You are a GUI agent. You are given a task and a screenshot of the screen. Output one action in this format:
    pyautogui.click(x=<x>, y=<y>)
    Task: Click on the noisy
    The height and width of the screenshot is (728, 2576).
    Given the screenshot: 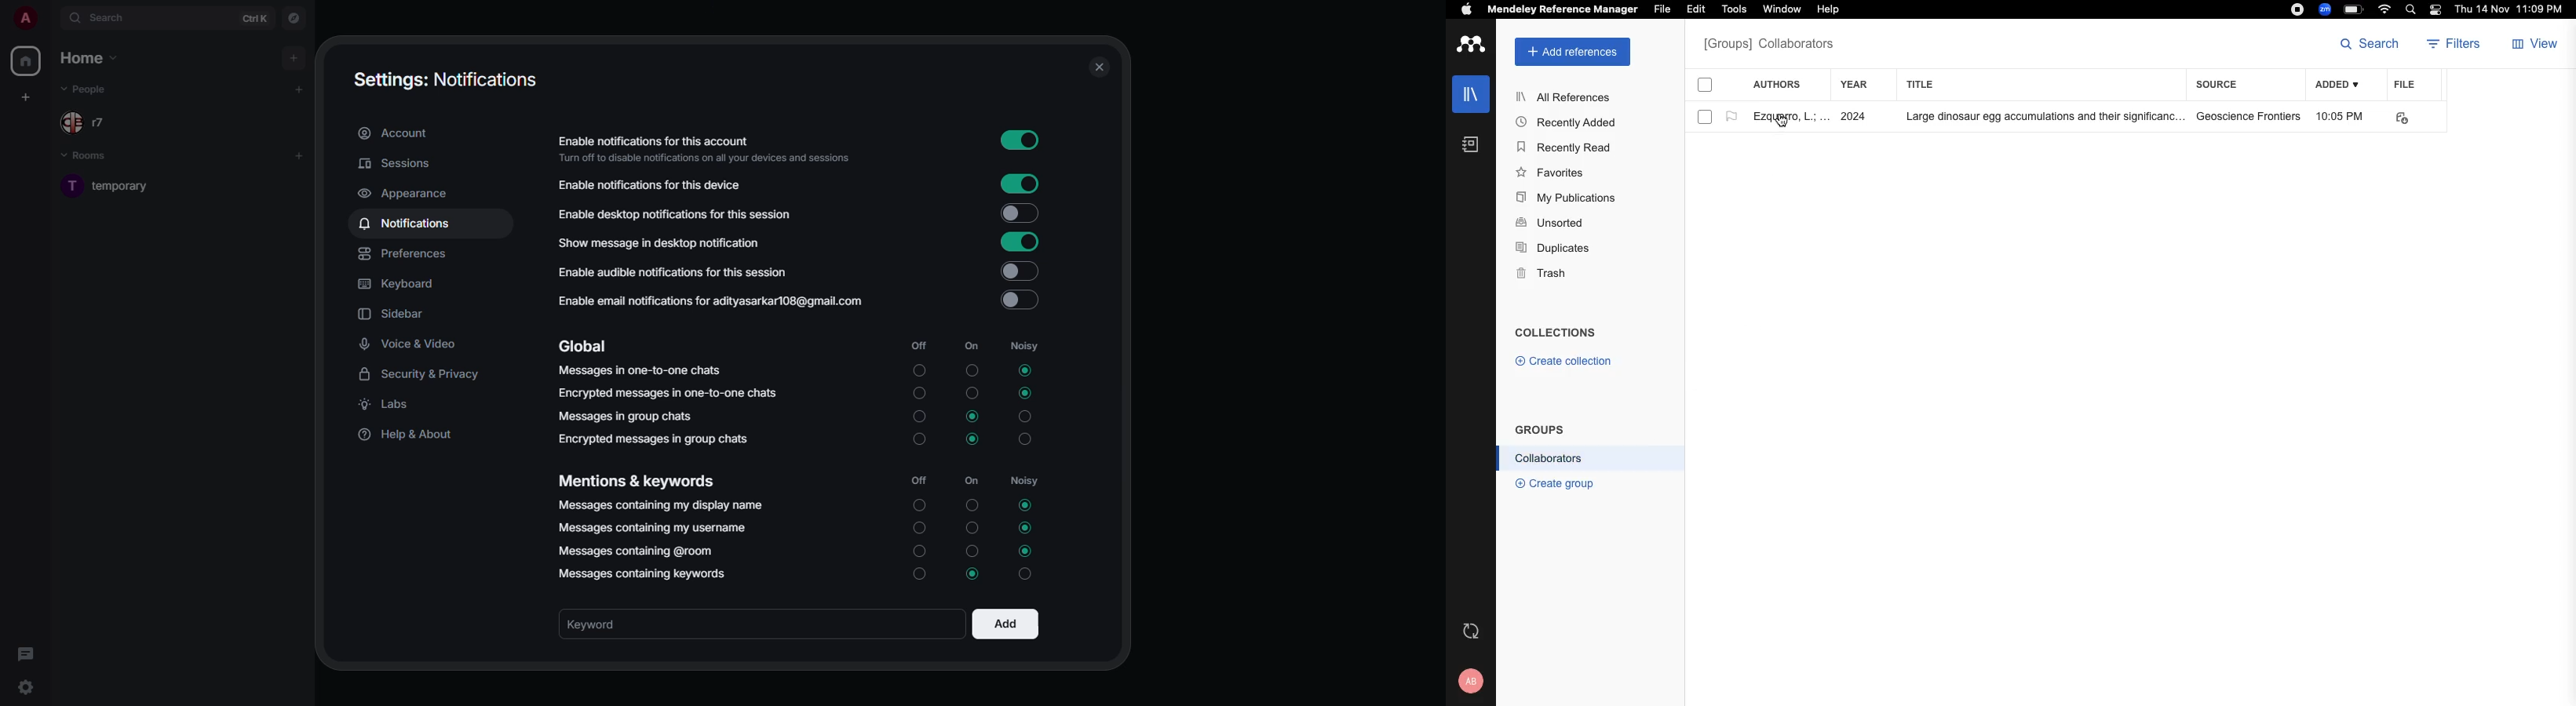 What is the action you would take?
    pyautogui.click(x=1026, y=345)
    